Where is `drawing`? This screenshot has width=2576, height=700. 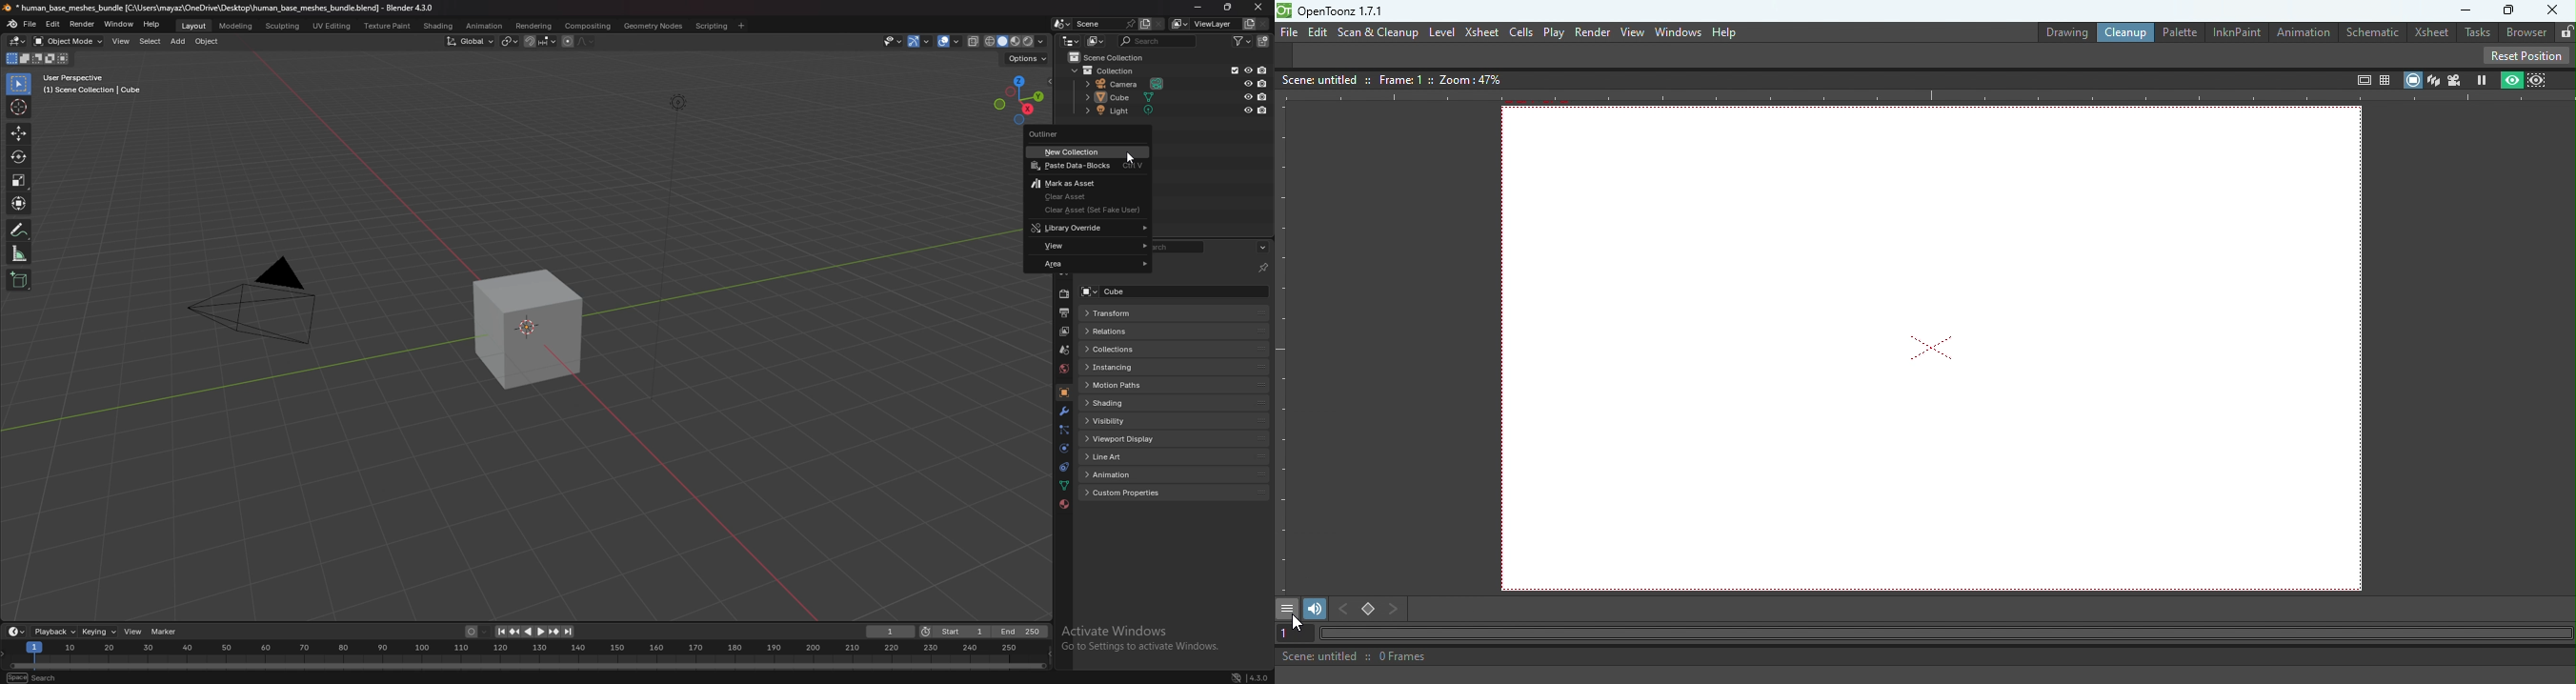 drawing is located at coordinates (535, 333).